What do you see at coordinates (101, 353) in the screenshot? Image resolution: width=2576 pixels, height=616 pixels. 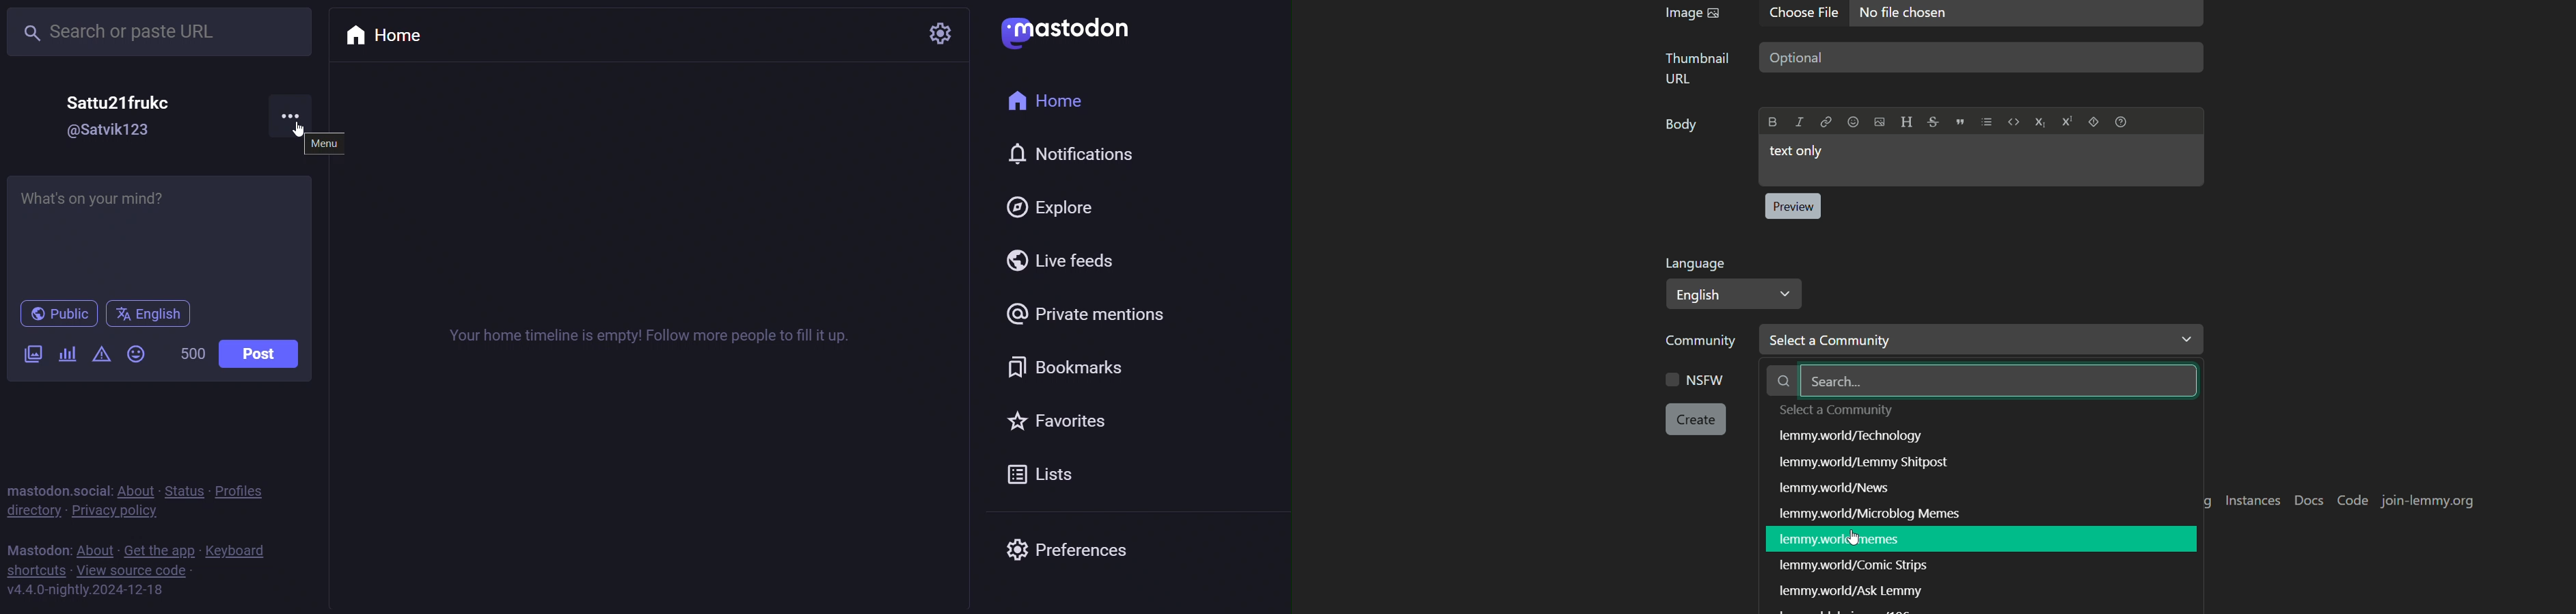 I see `content warning` at bounding box center [101, 353].